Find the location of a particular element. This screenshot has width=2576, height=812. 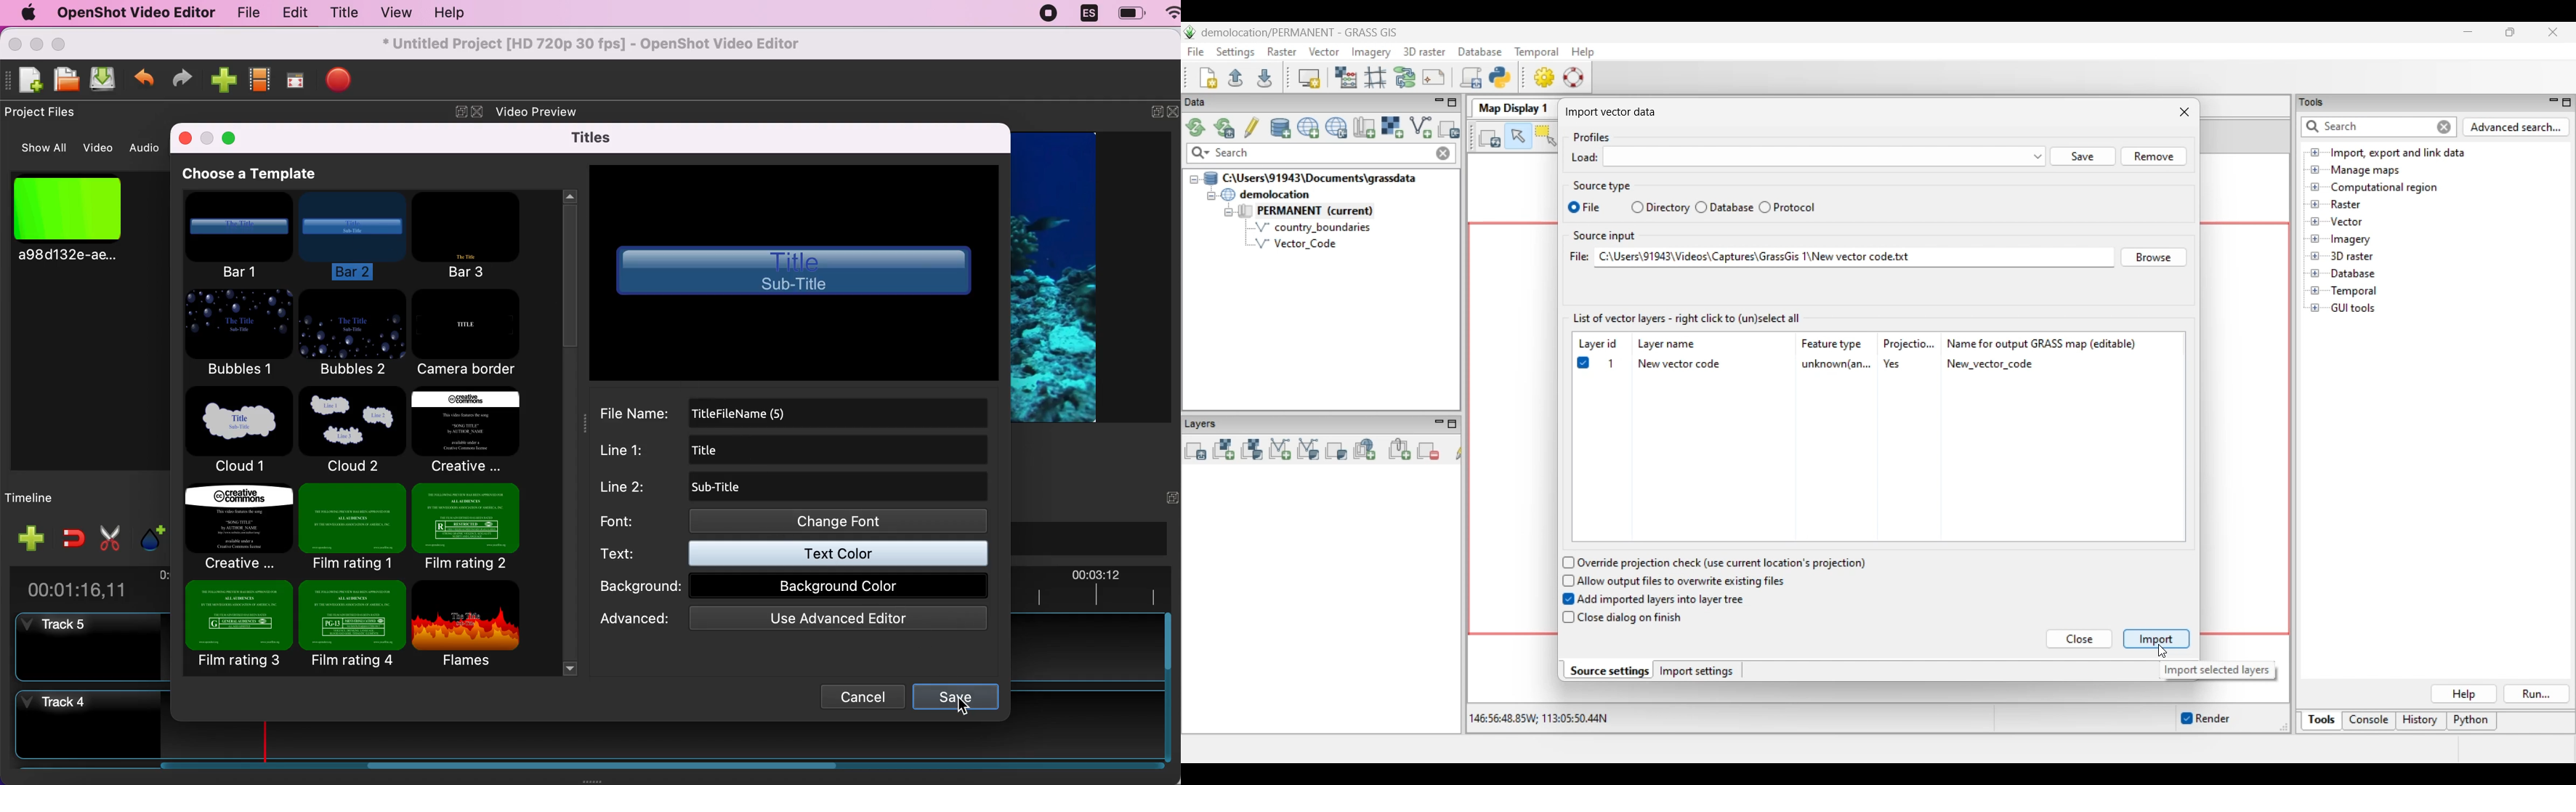

mac logo is located at coordinates (27, 12).